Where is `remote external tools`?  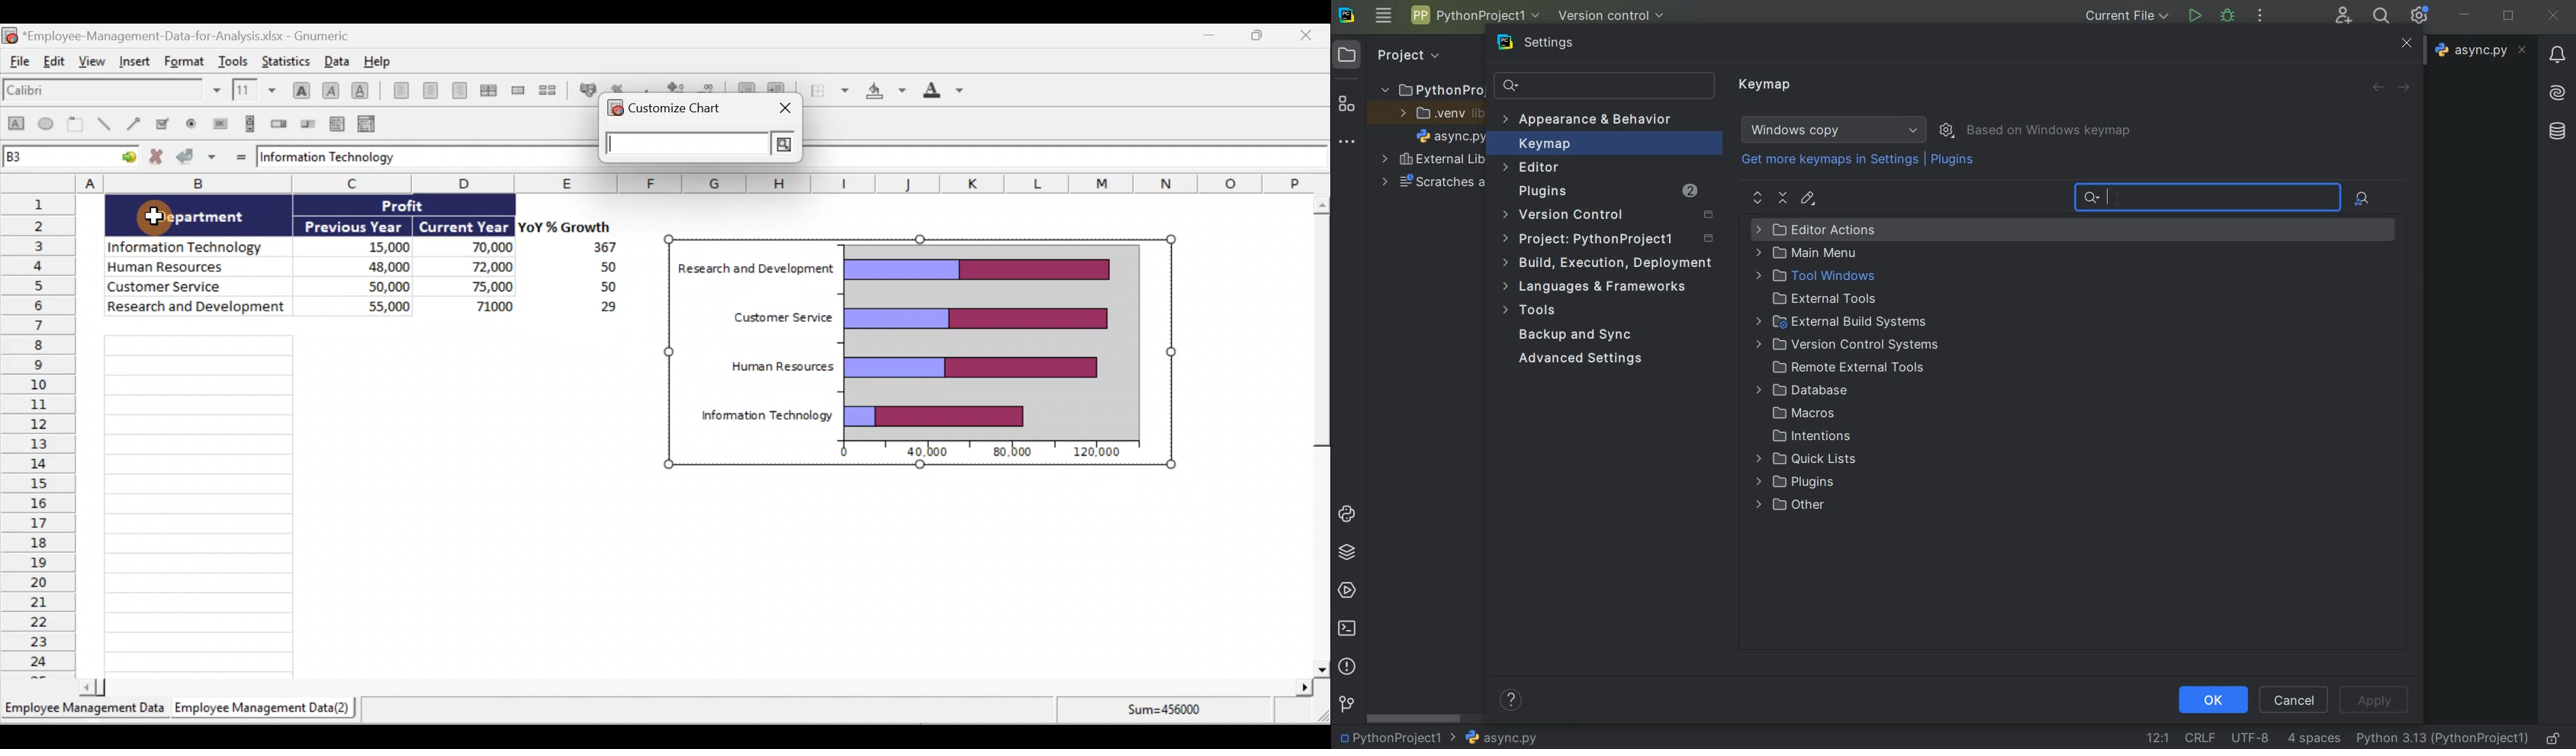 remote external tools is located at coordinates (1845, 369).